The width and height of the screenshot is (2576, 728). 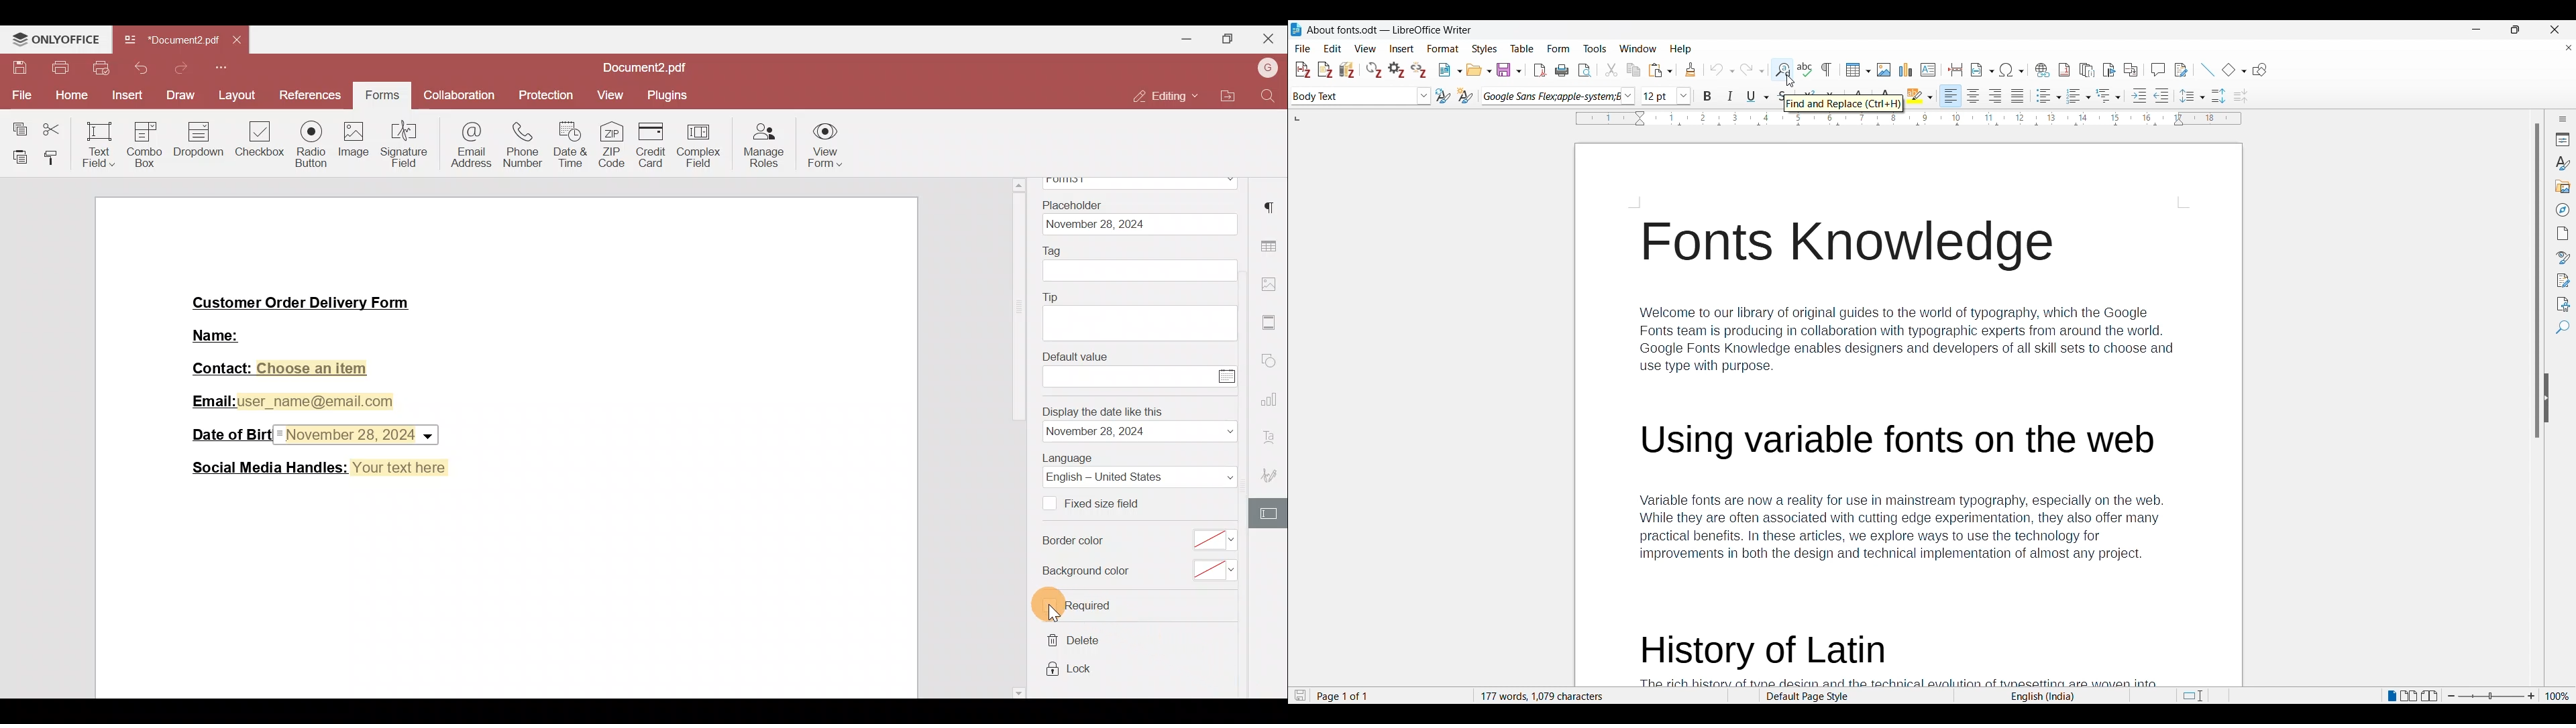 What do you see at coordinates (1858, 70) in the screenshot?
I see `Insert table` at bounding box center [1858, 70].